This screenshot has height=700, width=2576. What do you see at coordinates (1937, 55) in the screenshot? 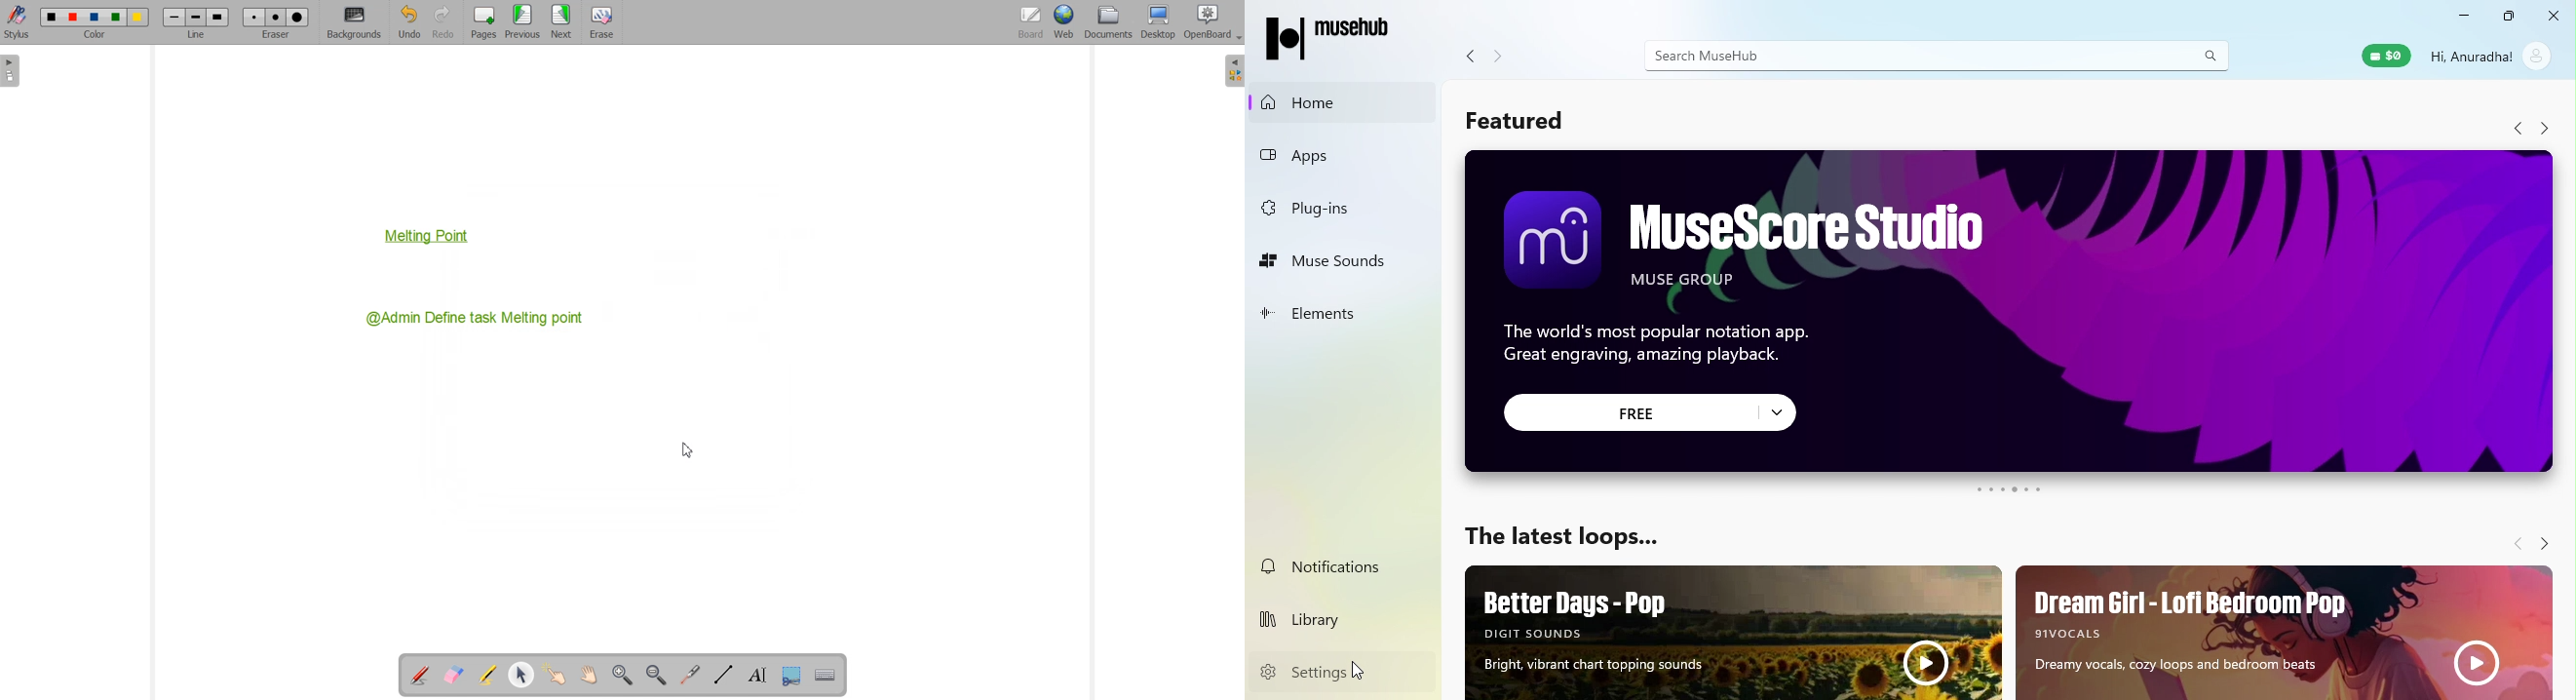
I see `Search bar` at bounding box center [1937, 55].